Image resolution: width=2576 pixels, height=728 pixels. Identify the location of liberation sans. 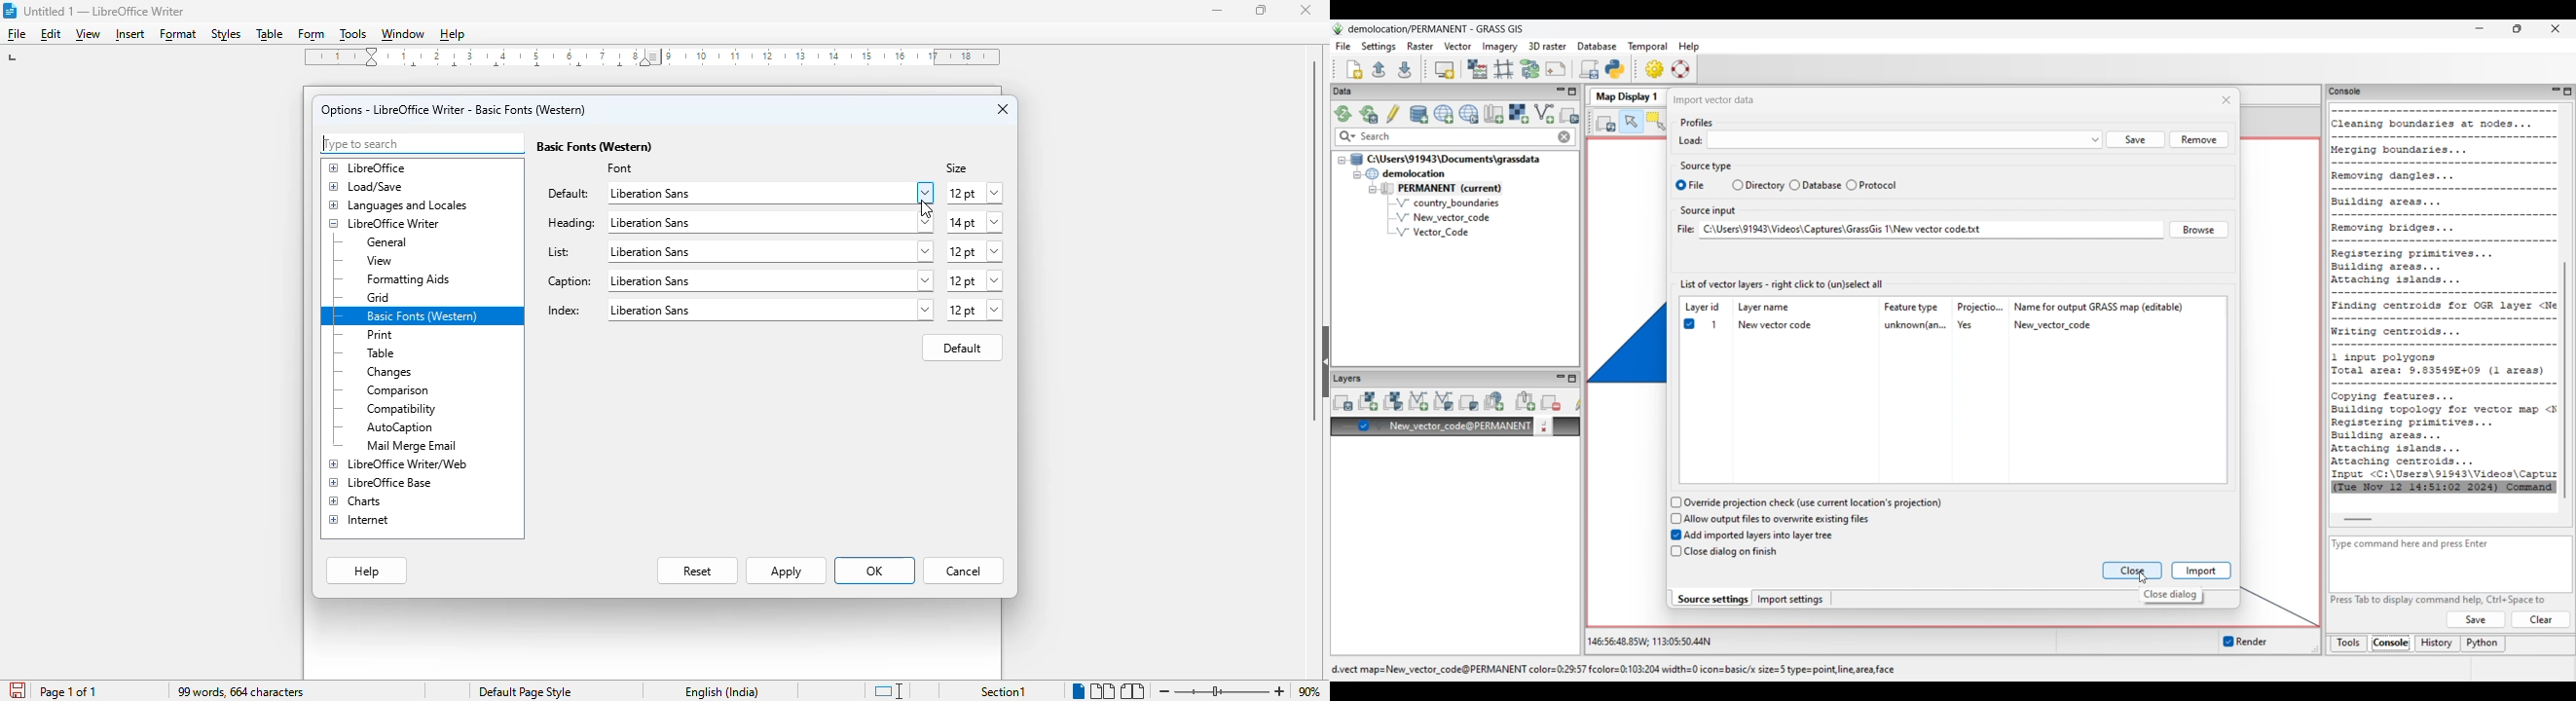
(737, 194).